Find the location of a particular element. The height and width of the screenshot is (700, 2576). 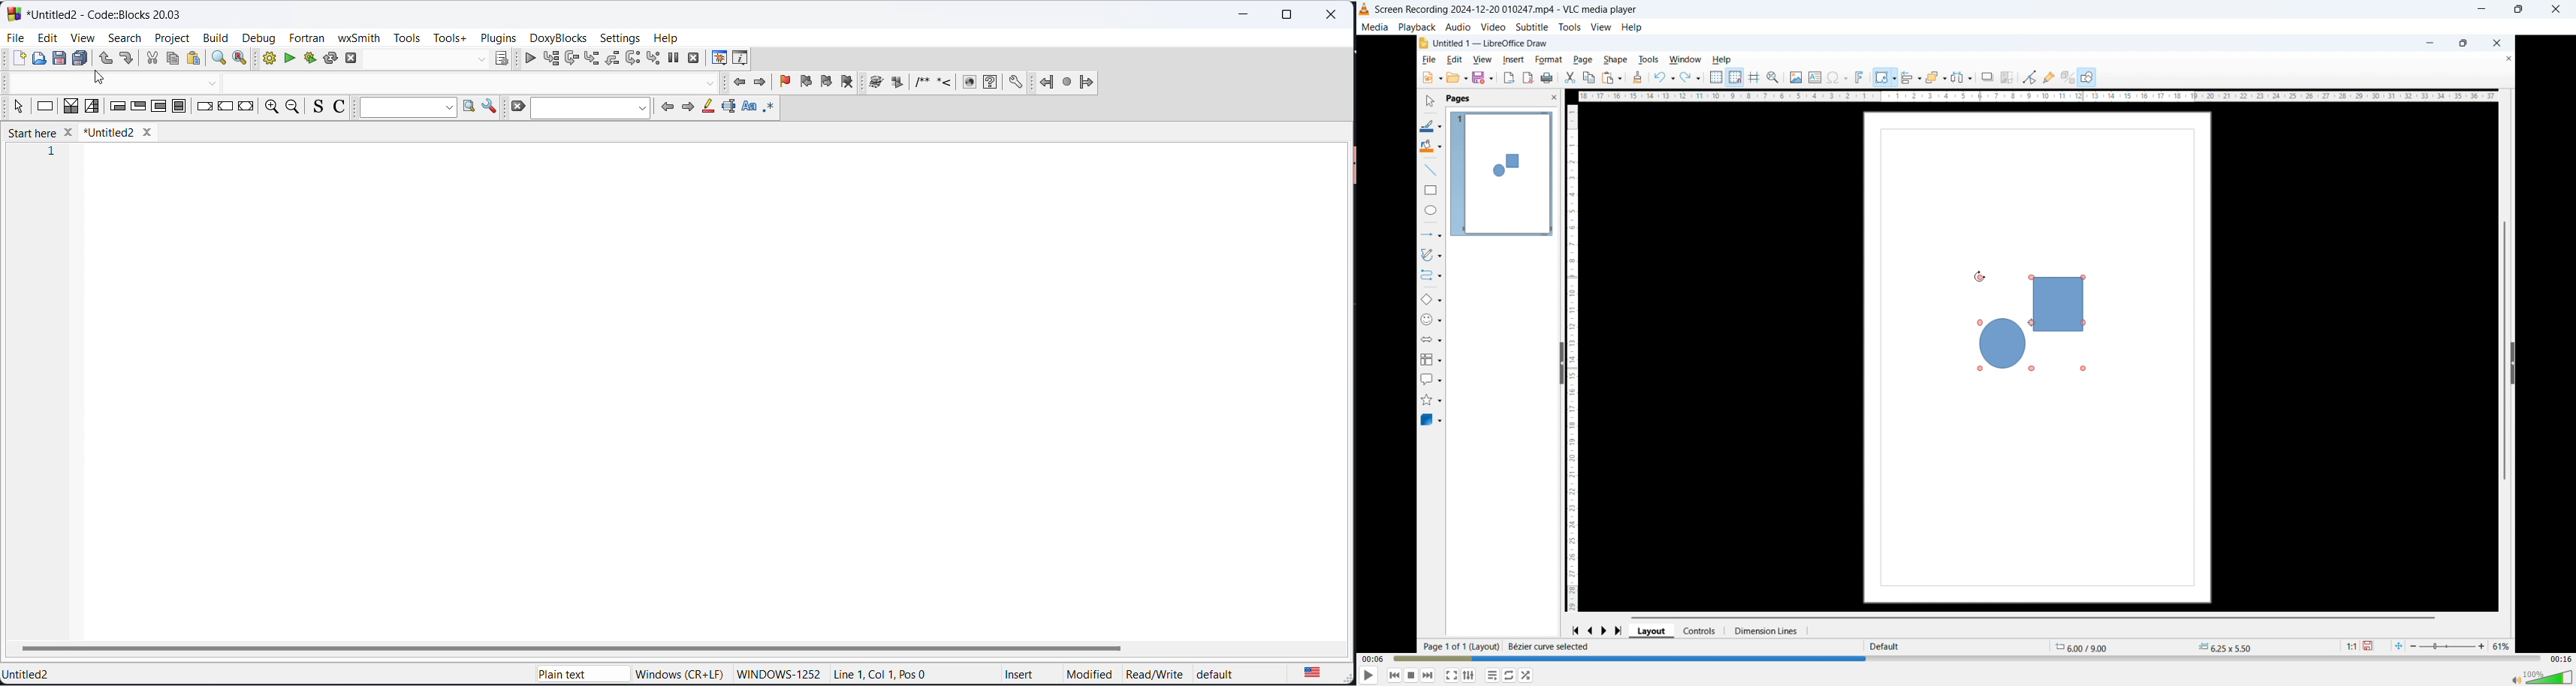

next bookmark is located at coordinates (825, 83).